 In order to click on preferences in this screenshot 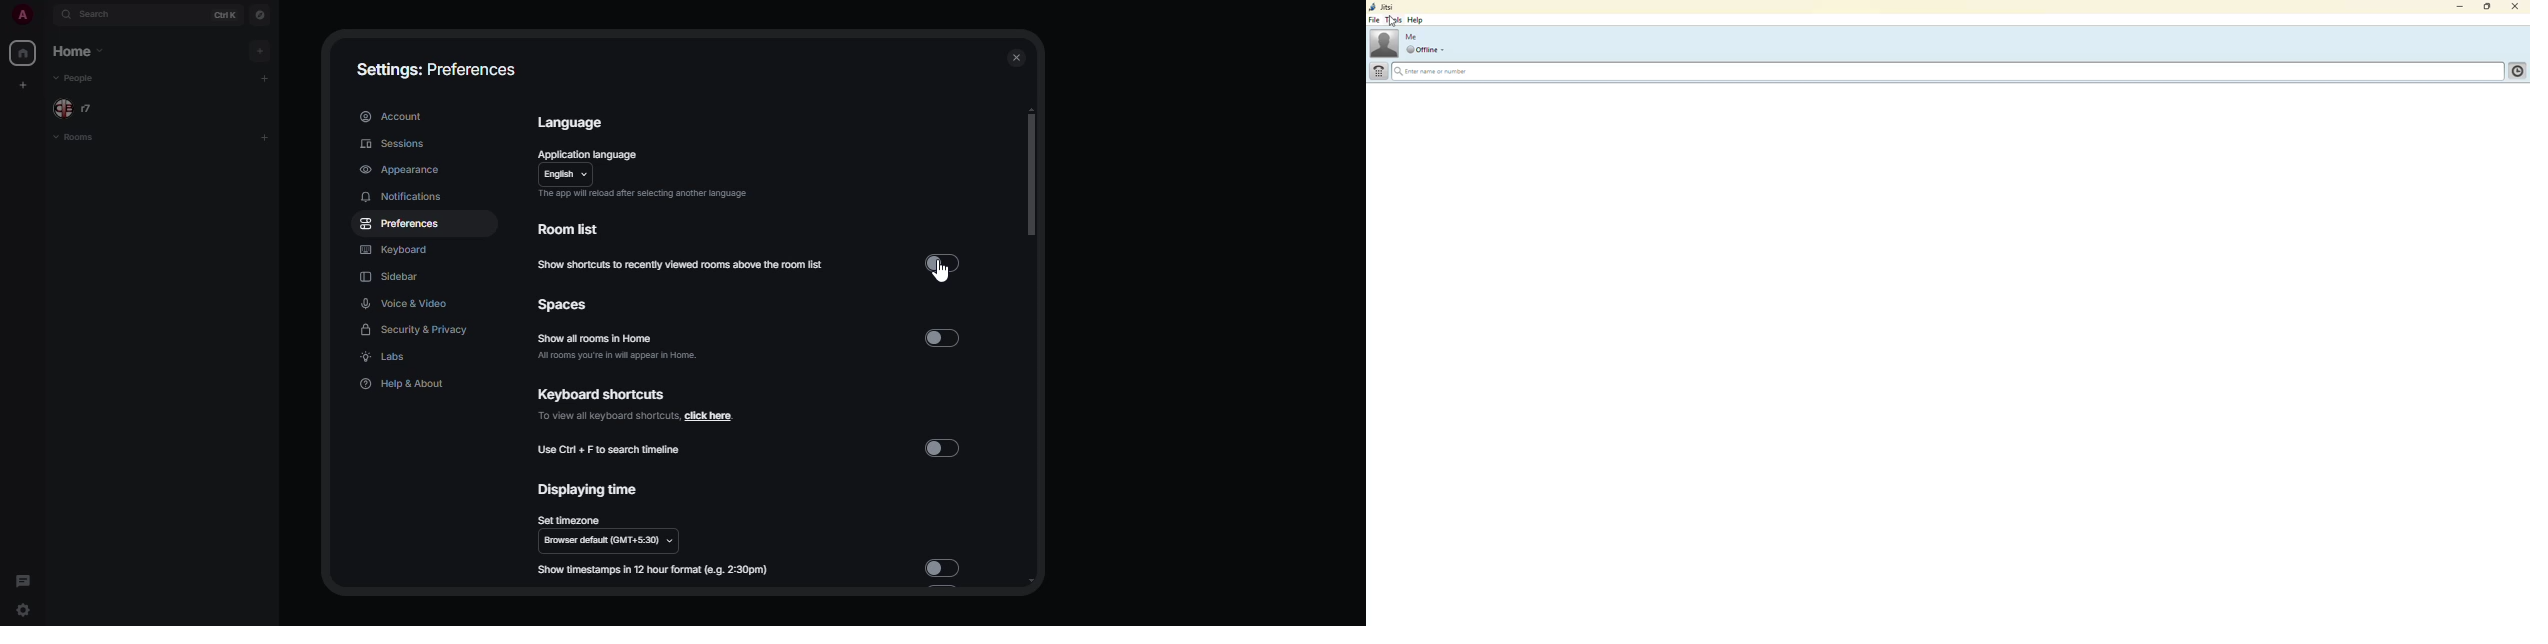, I will do `click(402, 222)`.